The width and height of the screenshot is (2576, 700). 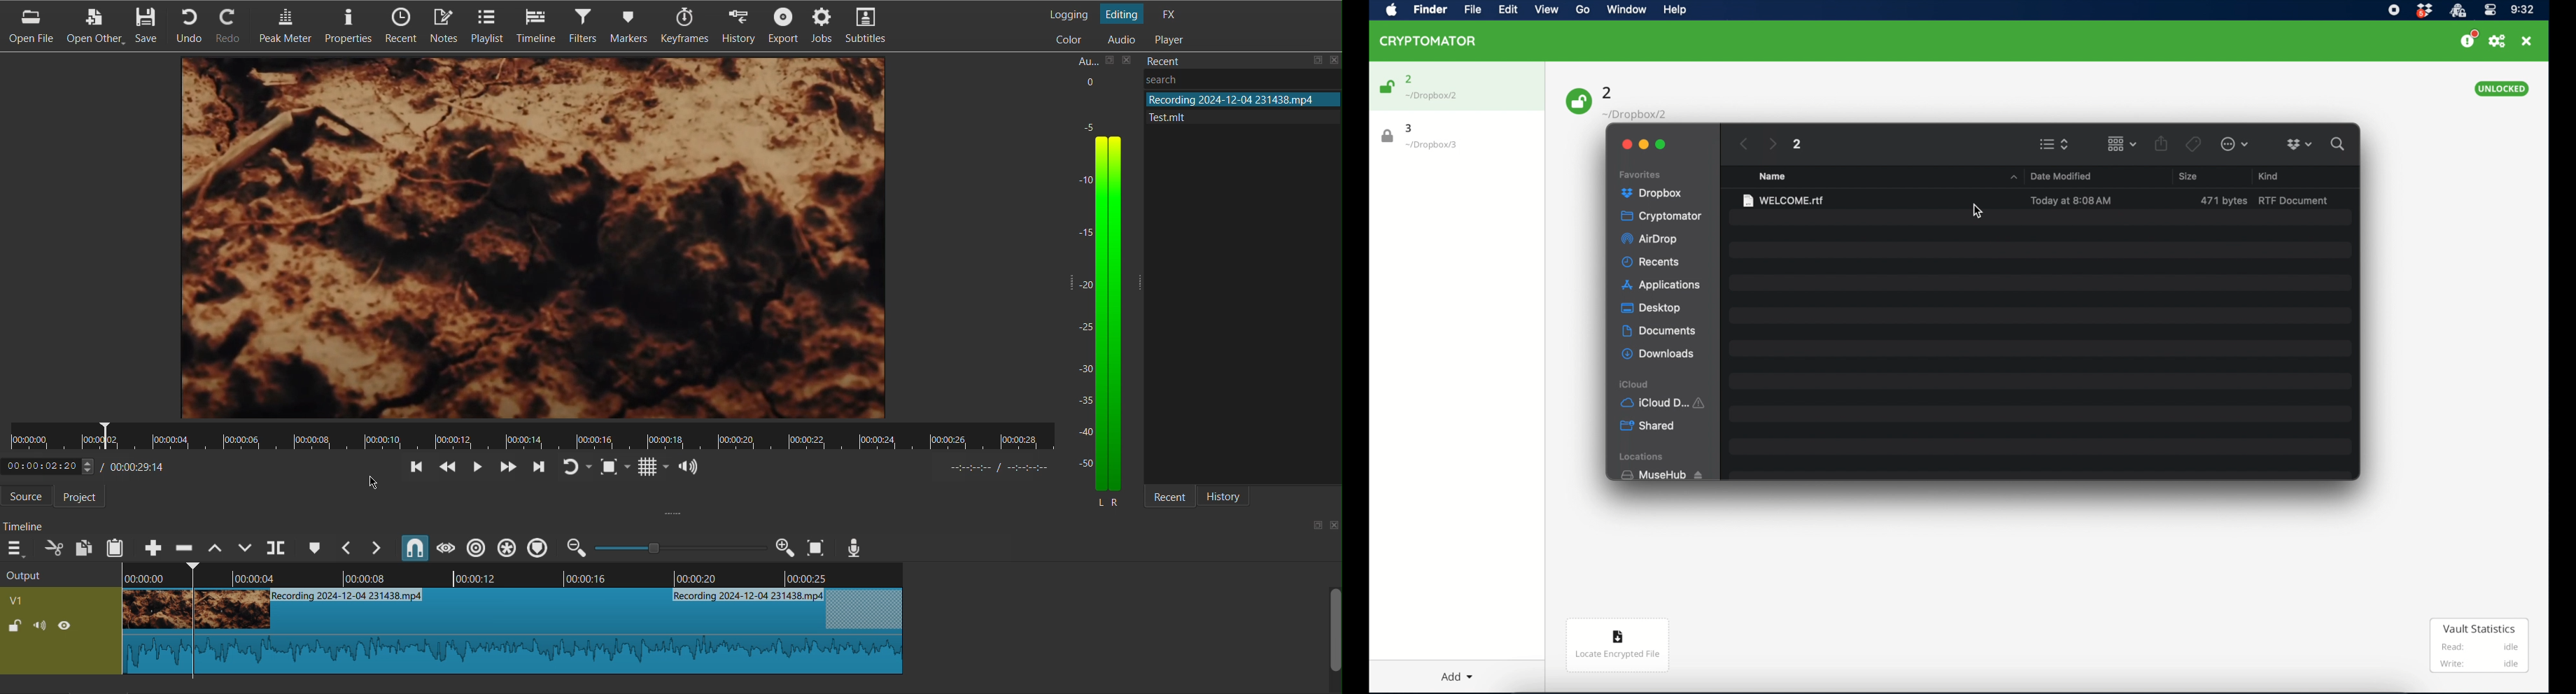 I want to click on Scrub While Dragging, so click(x=444, y=547).